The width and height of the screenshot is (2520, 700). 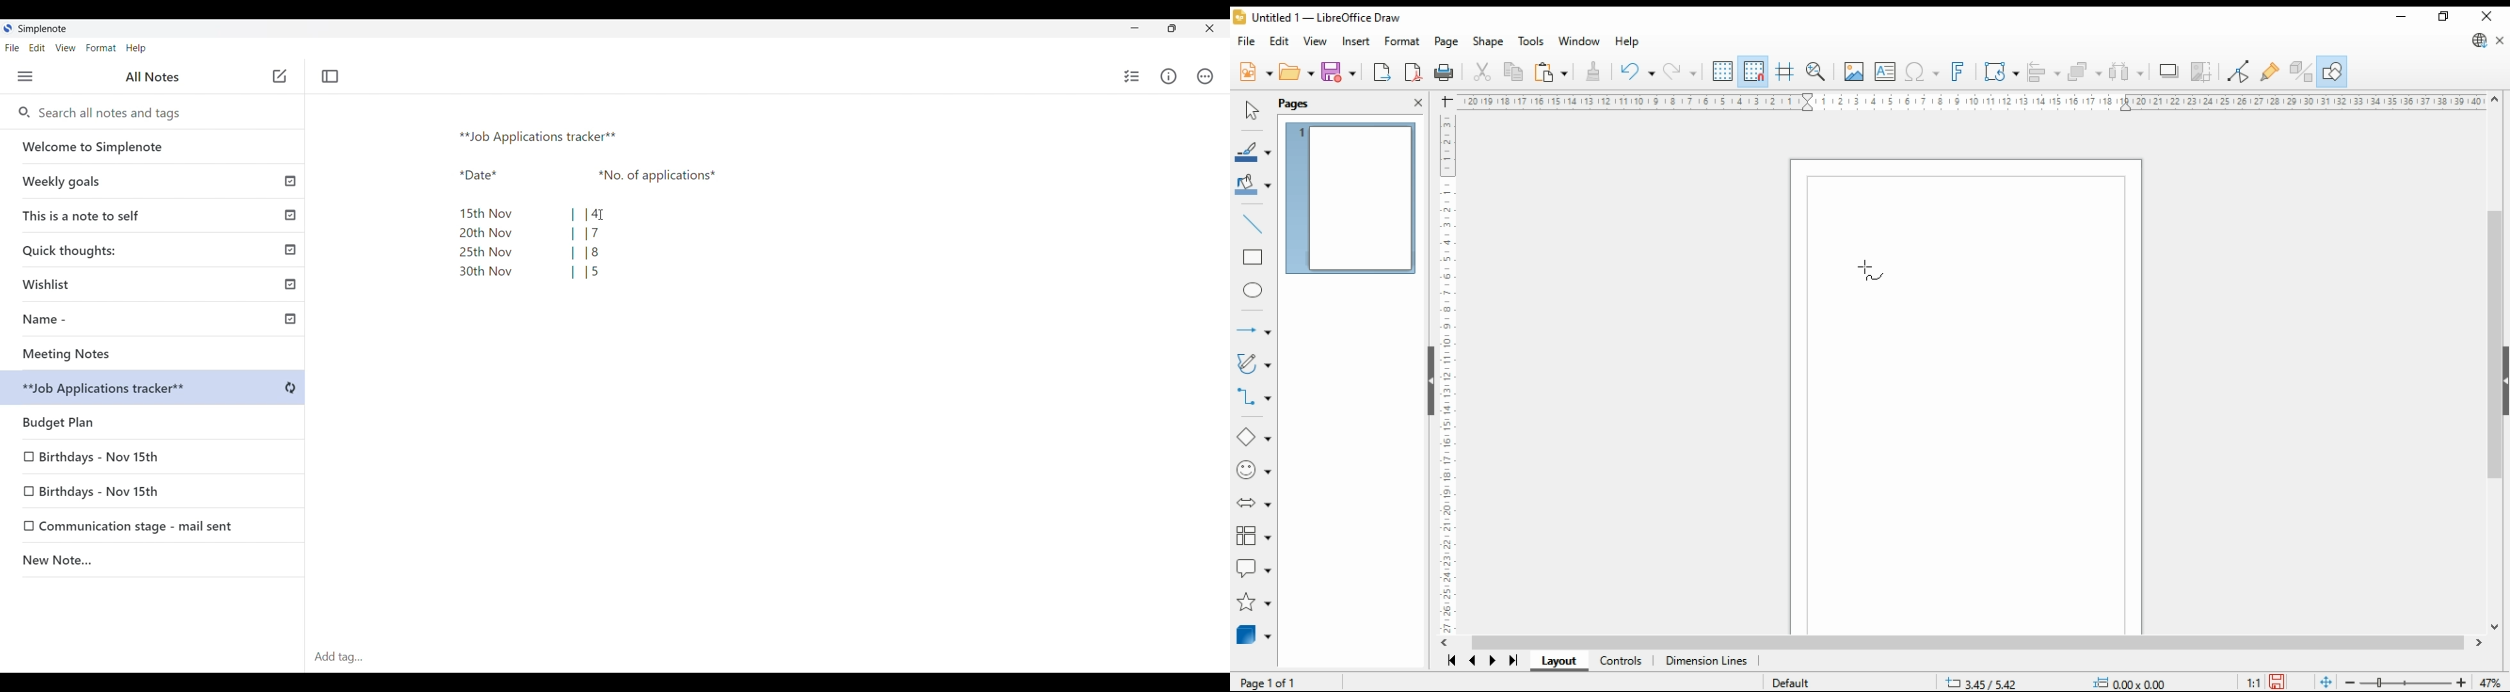 I want to click on undo, so click(x=1637, y=72).